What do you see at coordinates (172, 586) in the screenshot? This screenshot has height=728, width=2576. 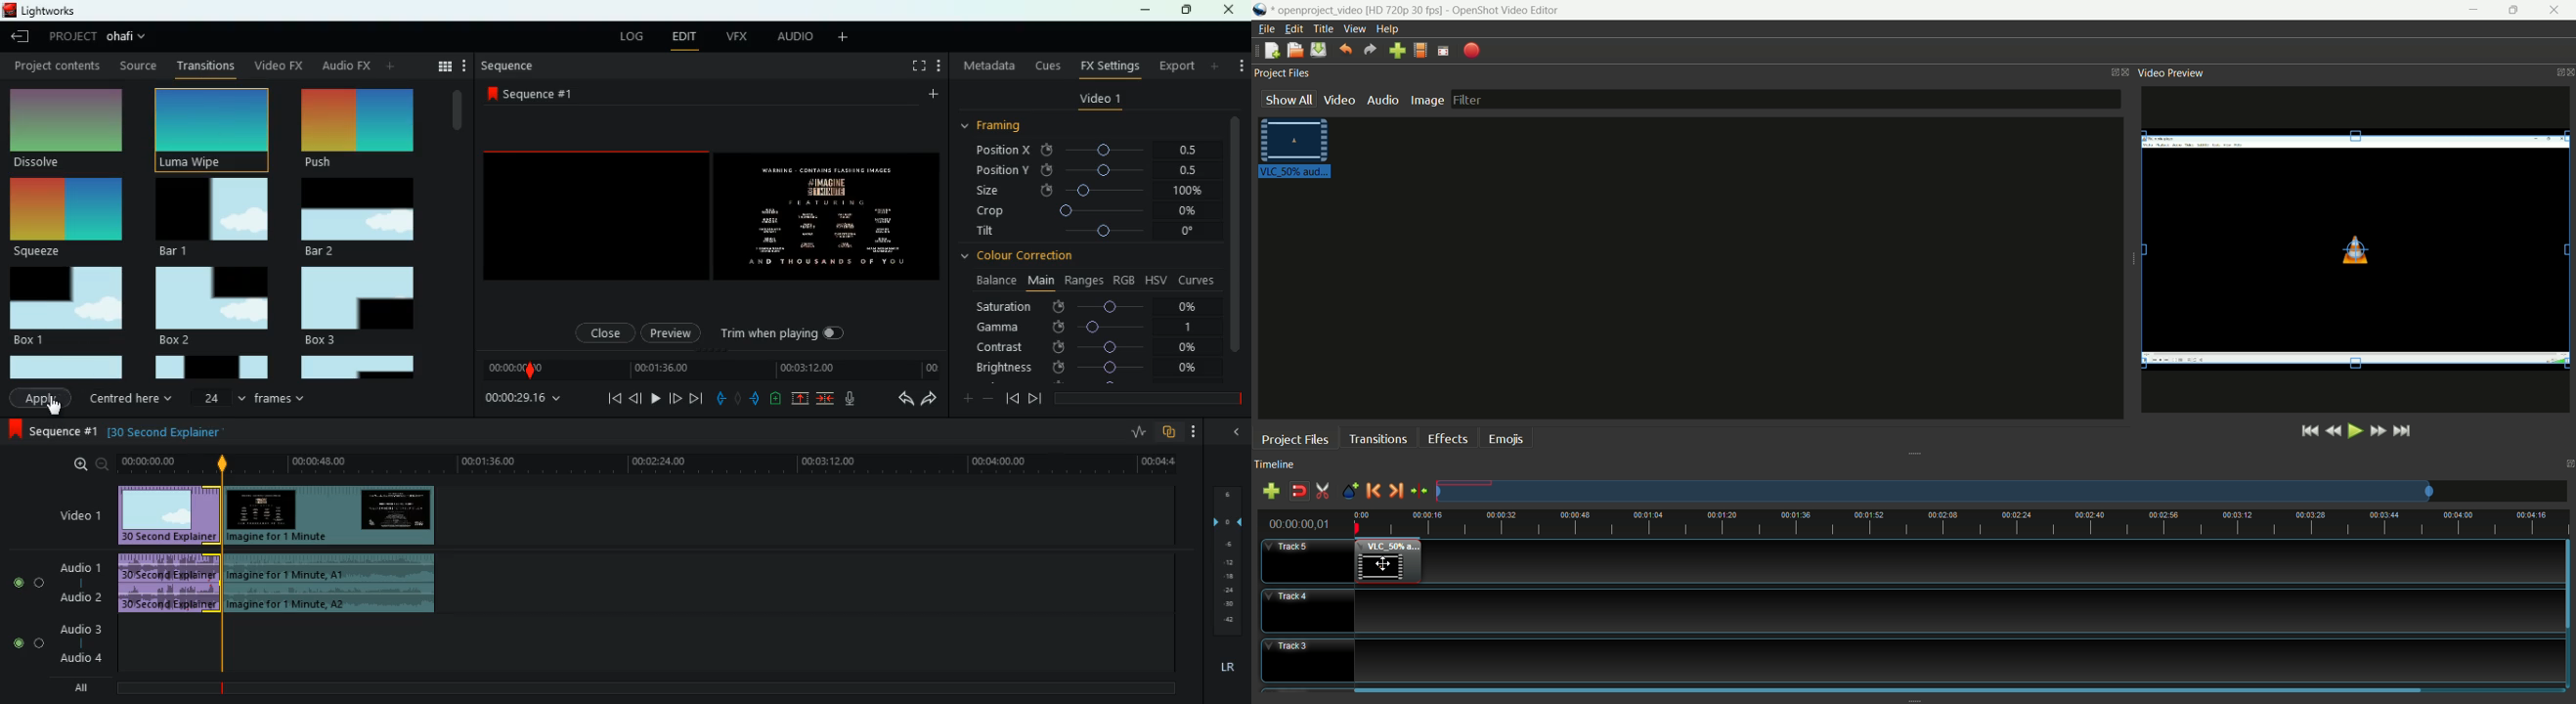 I see `audio` at bounding box center [172, 586].